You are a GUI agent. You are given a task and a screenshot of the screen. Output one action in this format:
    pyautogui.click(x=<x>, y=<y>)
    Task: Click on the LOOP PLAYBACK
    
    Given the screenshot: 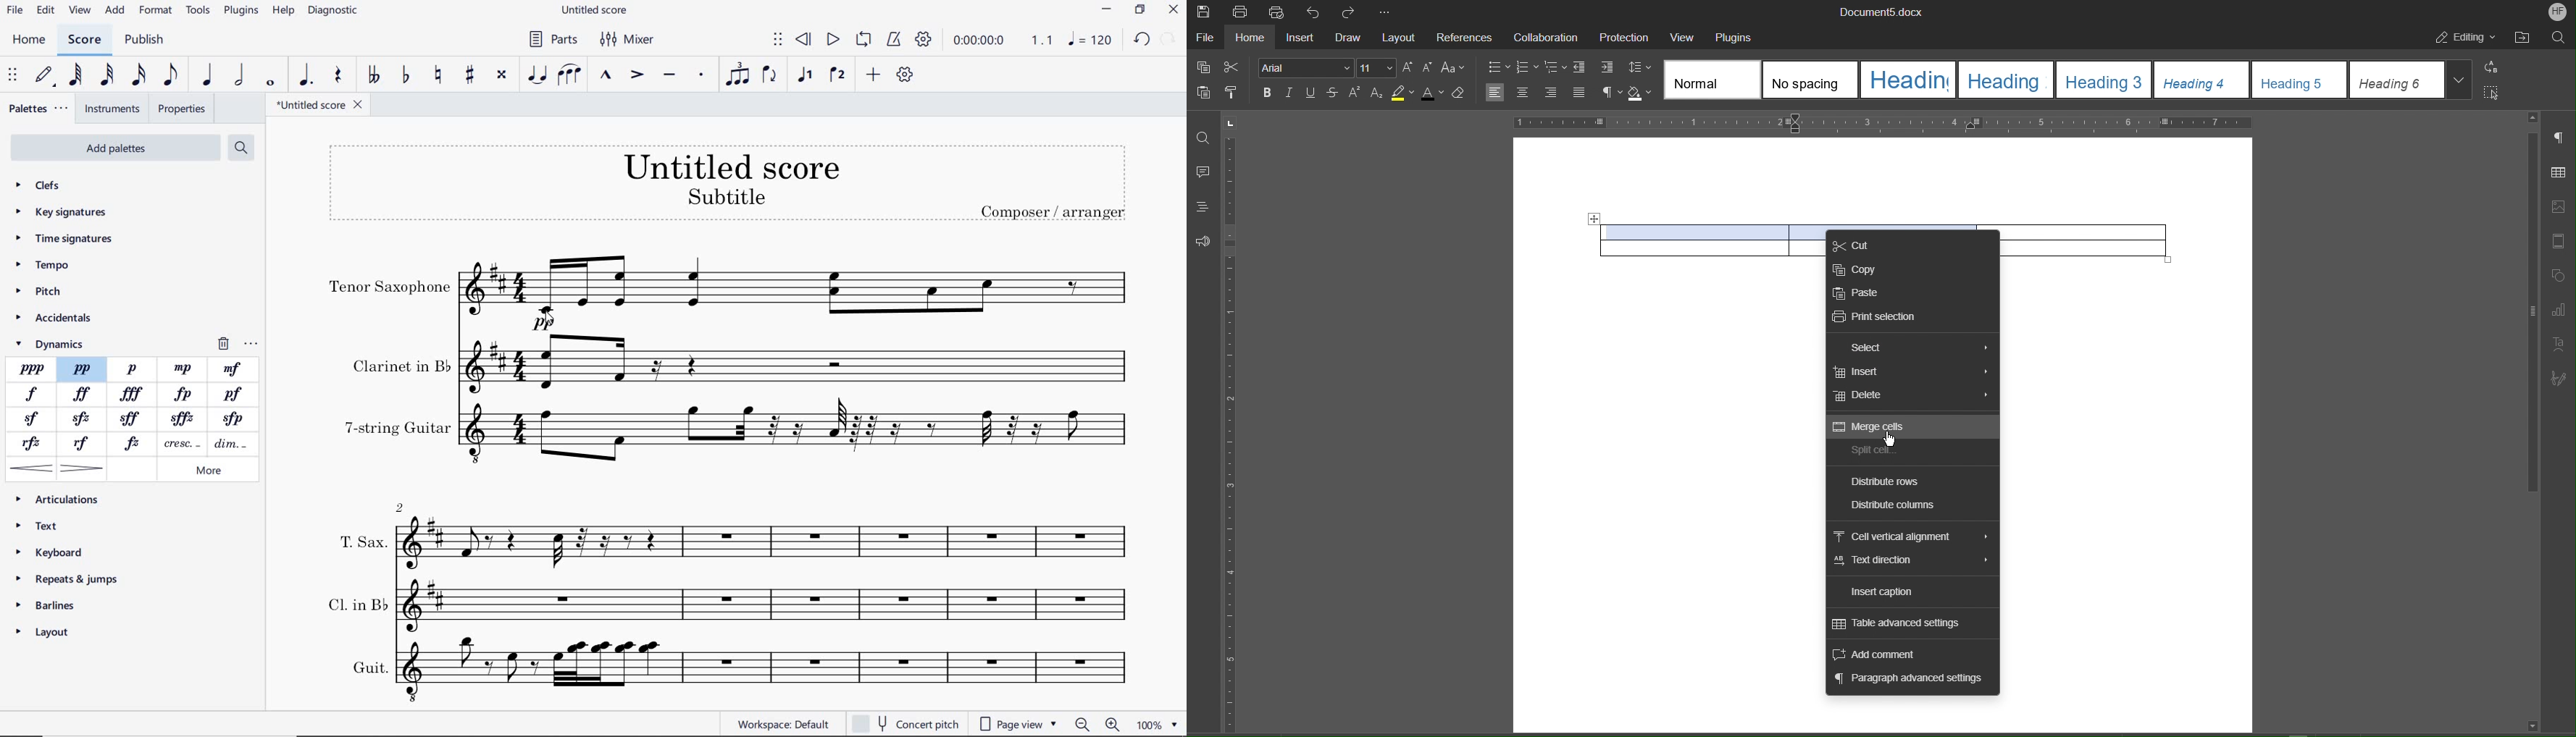 What is the action you would take?
    pyautogui.click(x=865, y=40)
    